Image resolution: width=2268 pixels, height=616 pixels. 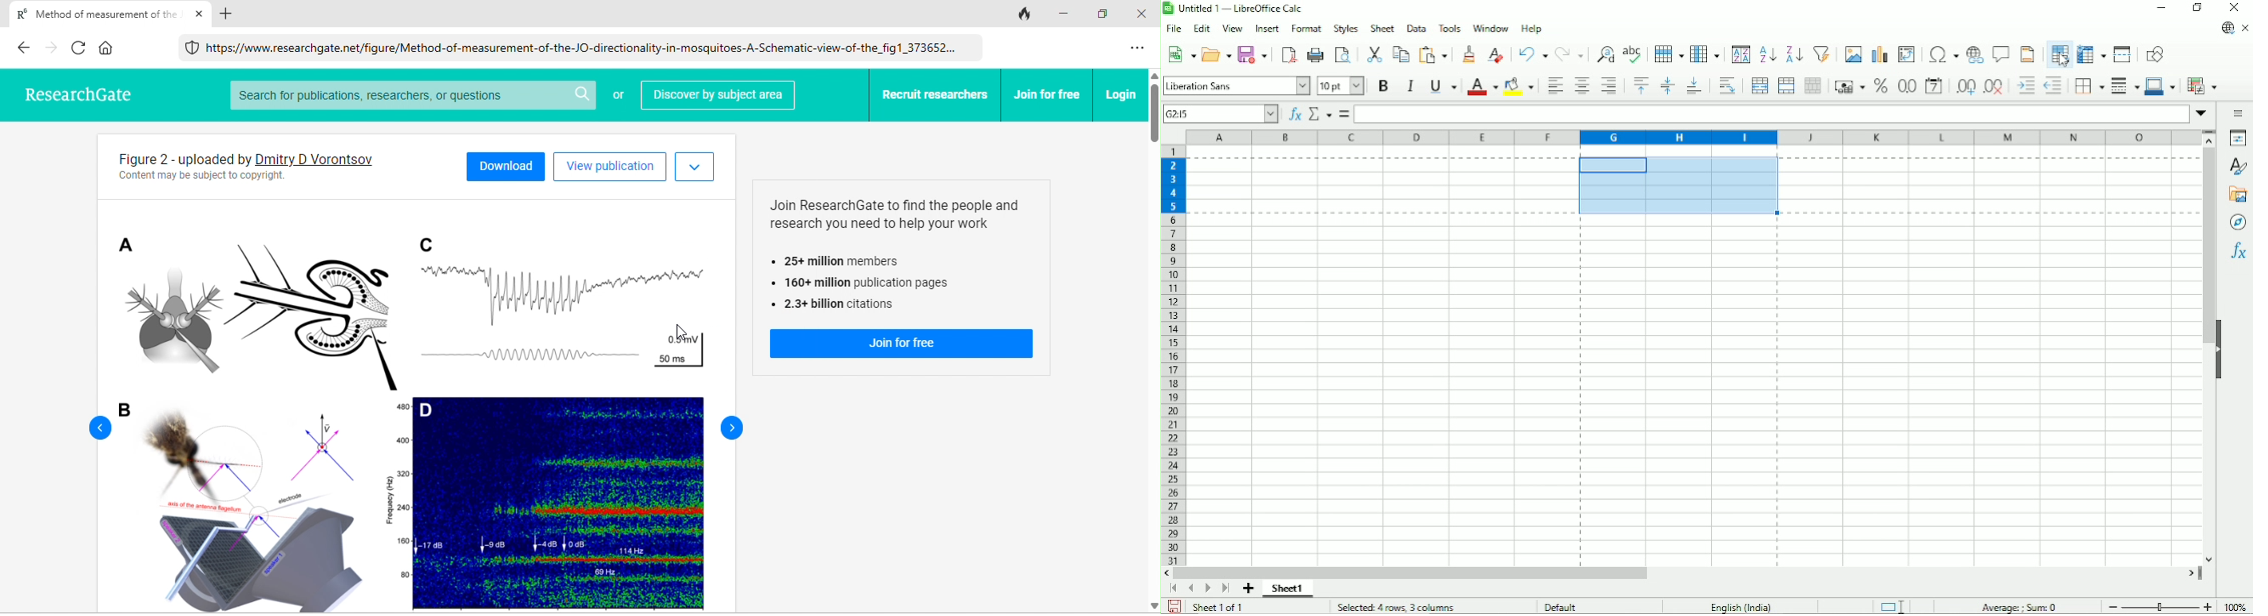 What do you see at coordinates (1175, 356) in the screenshot?
I see `Row headings` at bounding box center [1175, 356].